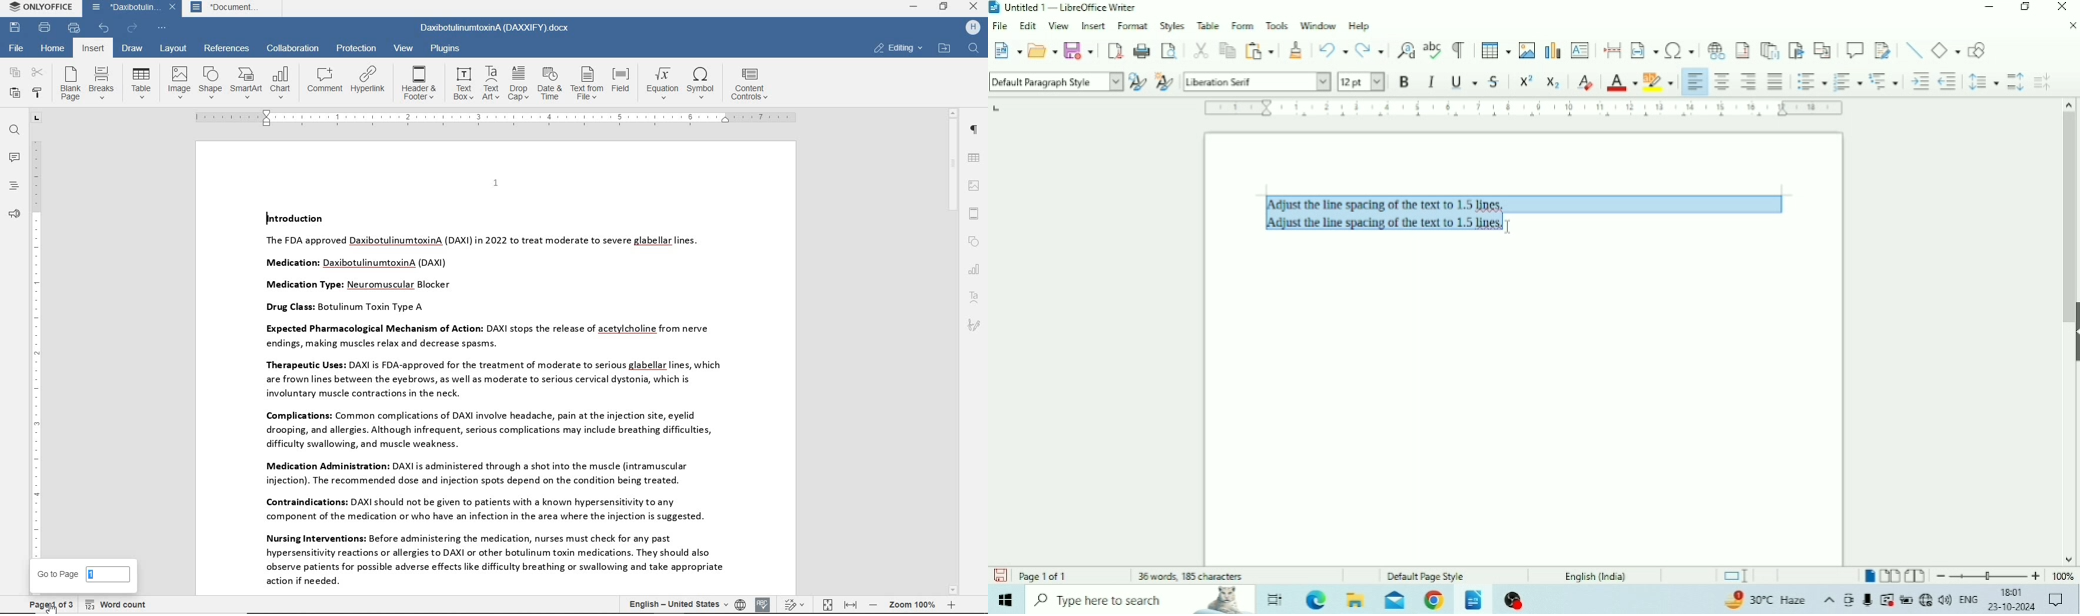 The height and width of the screenshot is (616, 2100). What do you see at coordinates (953, 114) in the screenshot?
I see `scroll up` at bounding box center [953, 114].